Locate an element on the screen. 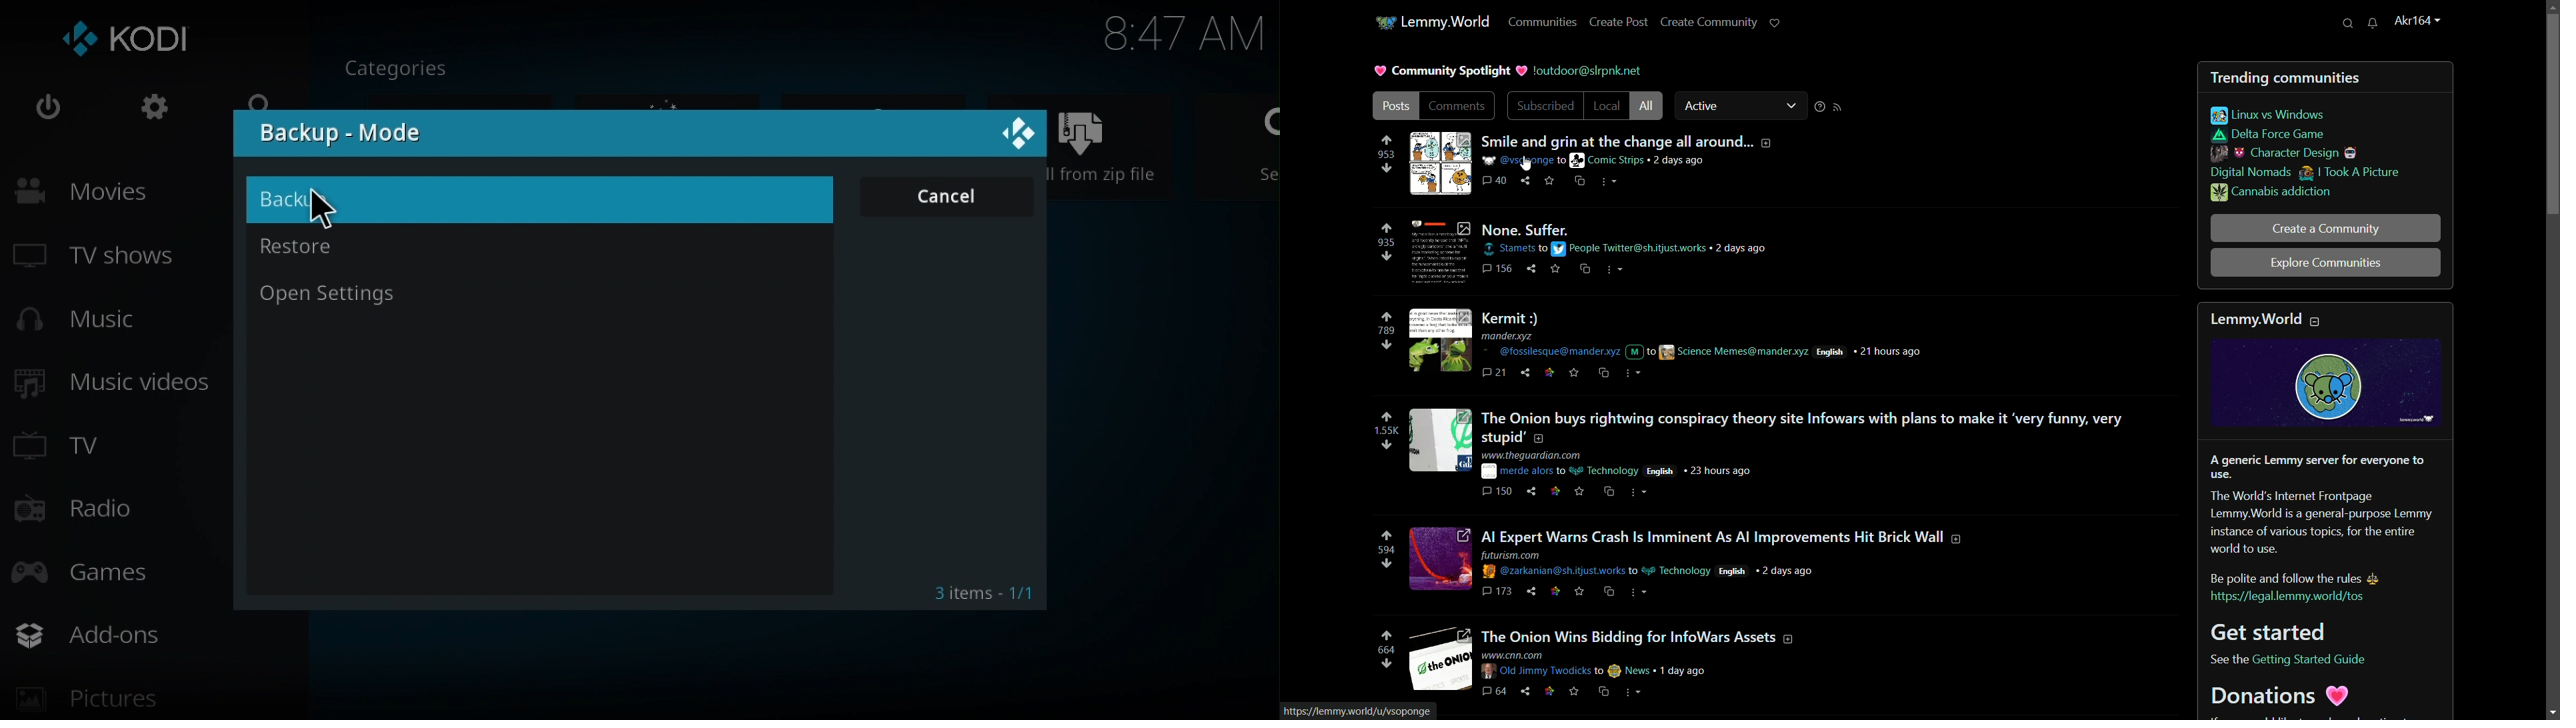 Image resolution: width=2576 pixels, height=728 pixels. image is located at coordinates (1441, 438).